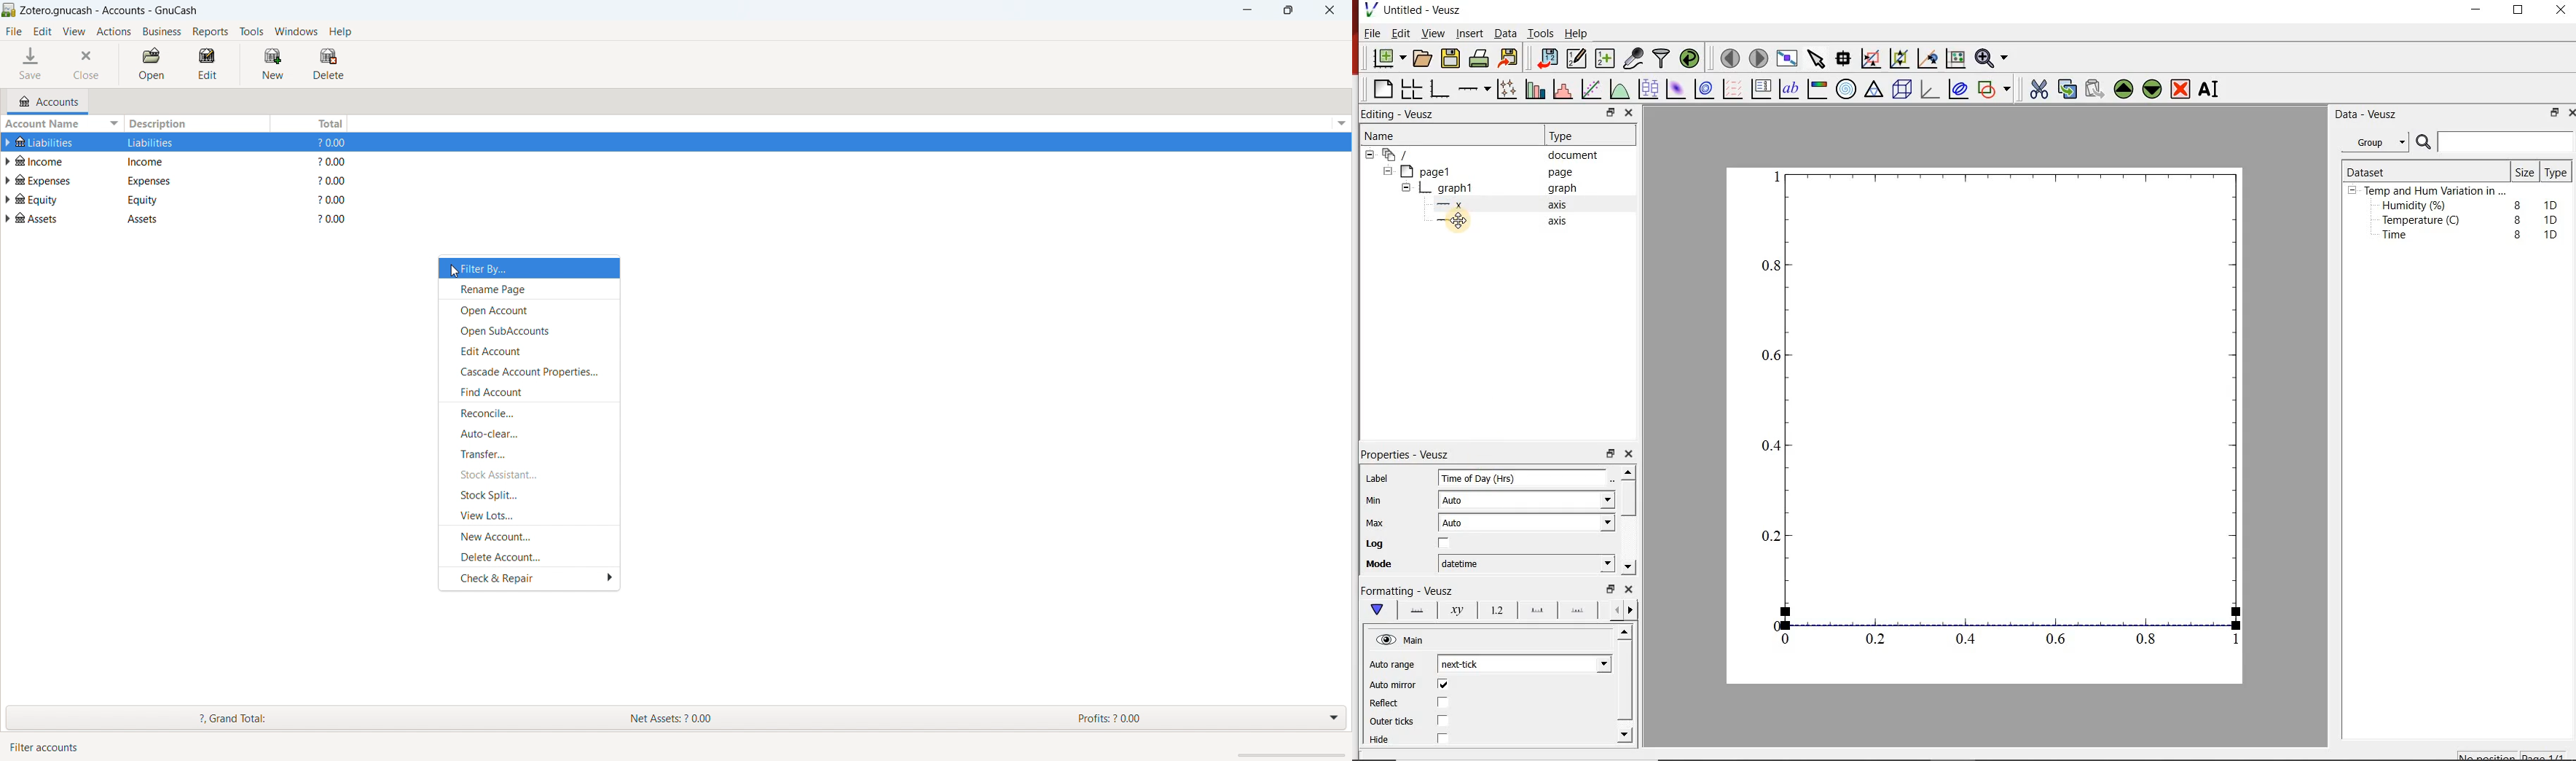 The height and width of the screenshot is (784, 2576). Describe the element at coordinates (1547, 57) in the screenshot. I see `import data into Veusz` at that location.